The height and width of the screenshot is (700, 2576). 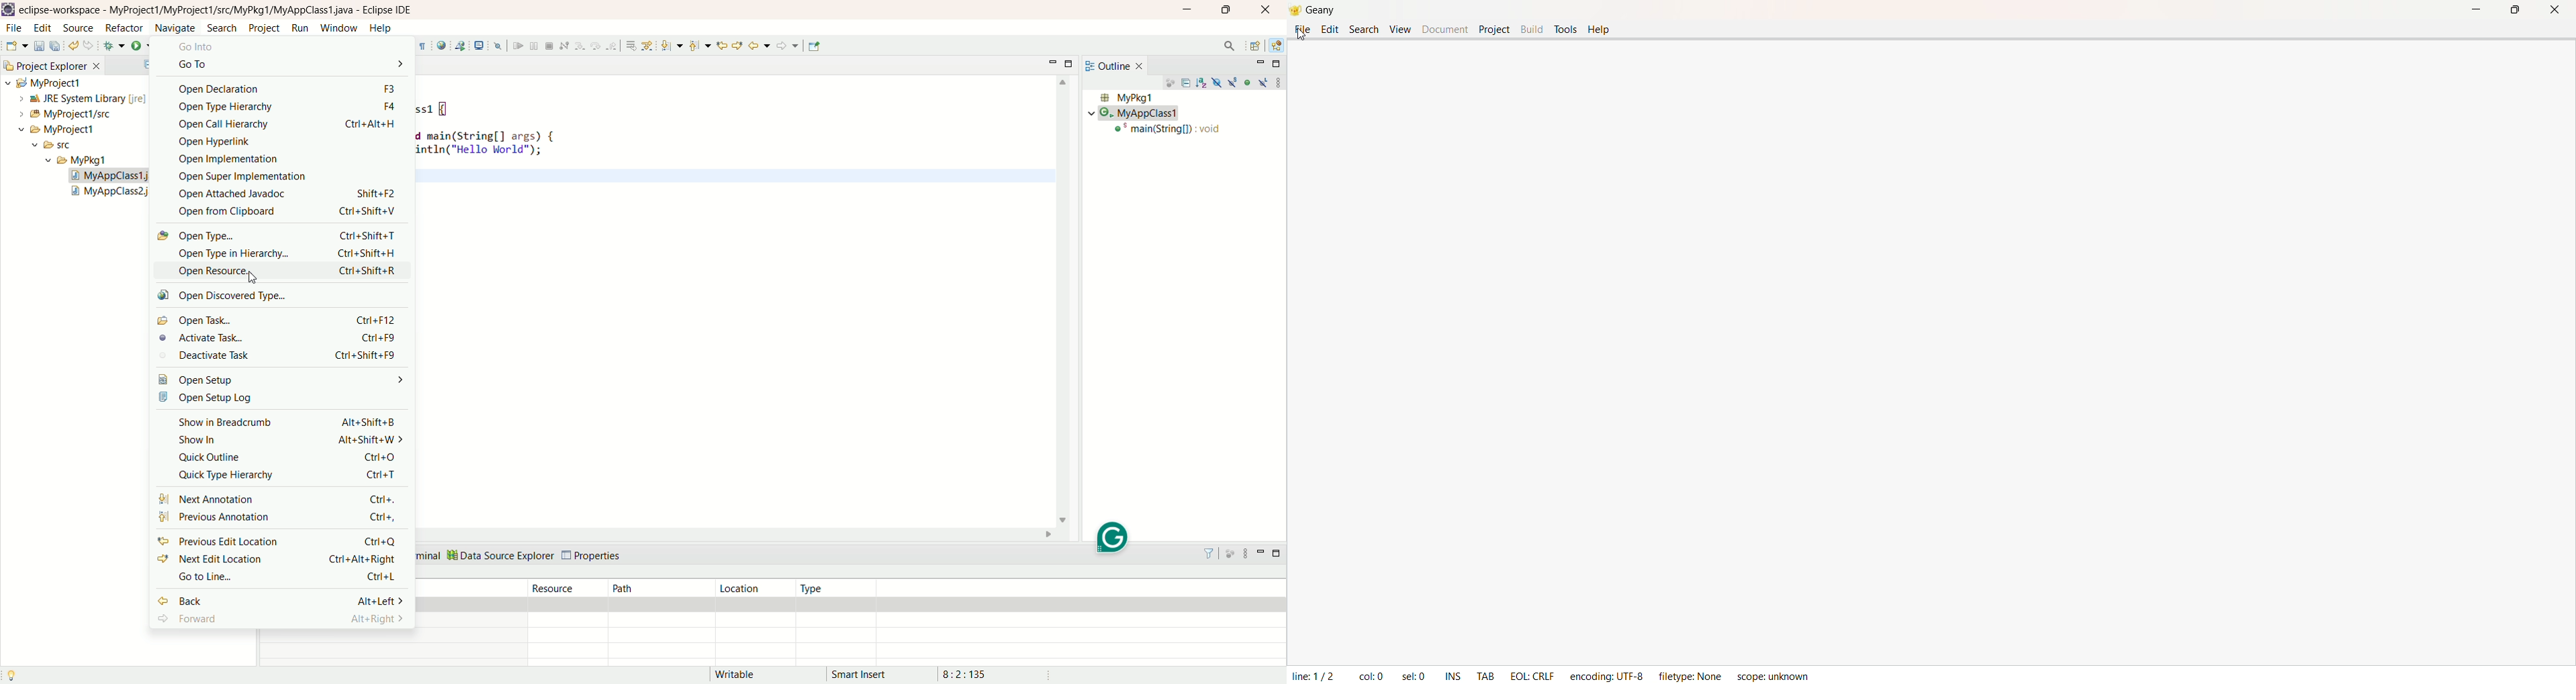 I want to click on open resource, so click(x=280, y=270).